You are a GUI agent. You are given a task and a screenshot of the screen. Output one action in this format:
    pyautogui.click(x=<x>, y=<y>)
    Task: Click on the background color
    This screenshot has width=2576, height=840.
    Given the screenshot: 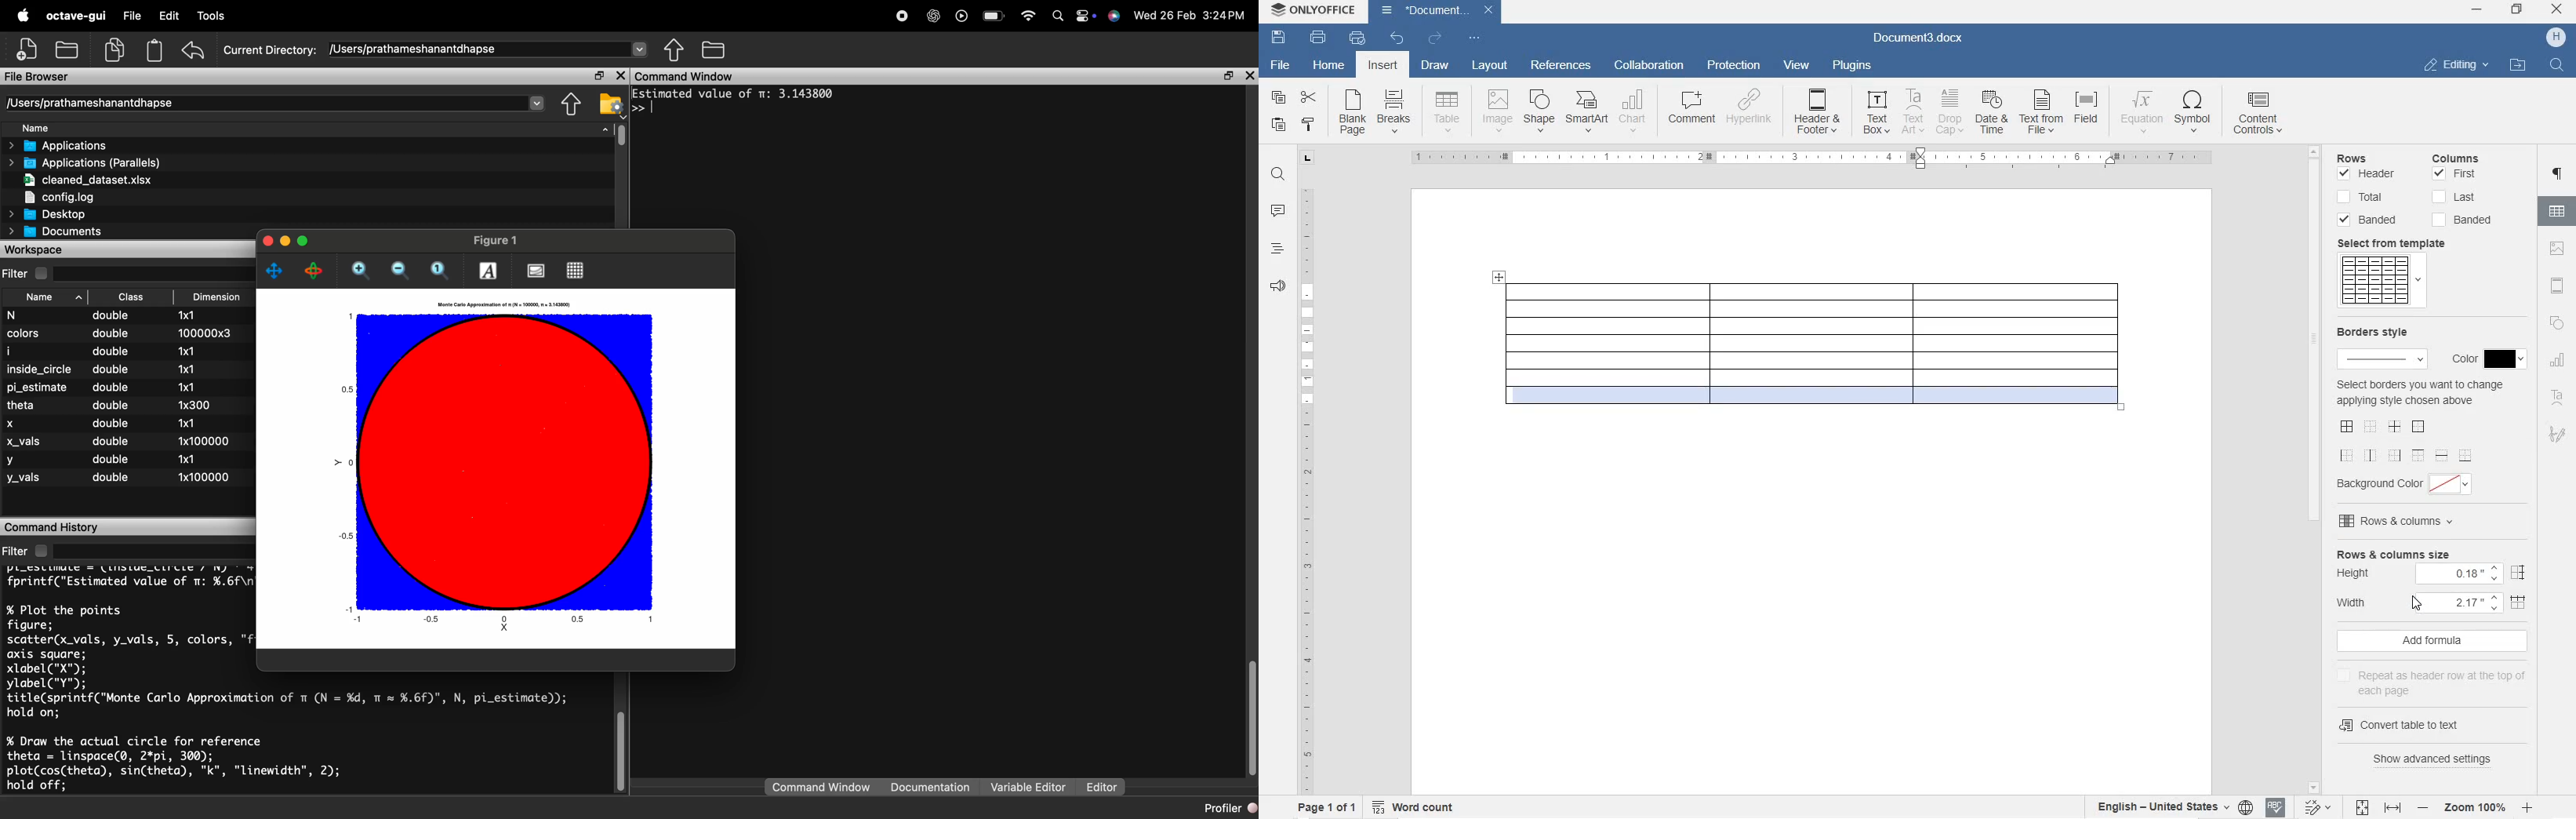 What is the action you would take?
    pyautogui.click(x=2407, y=484)
    